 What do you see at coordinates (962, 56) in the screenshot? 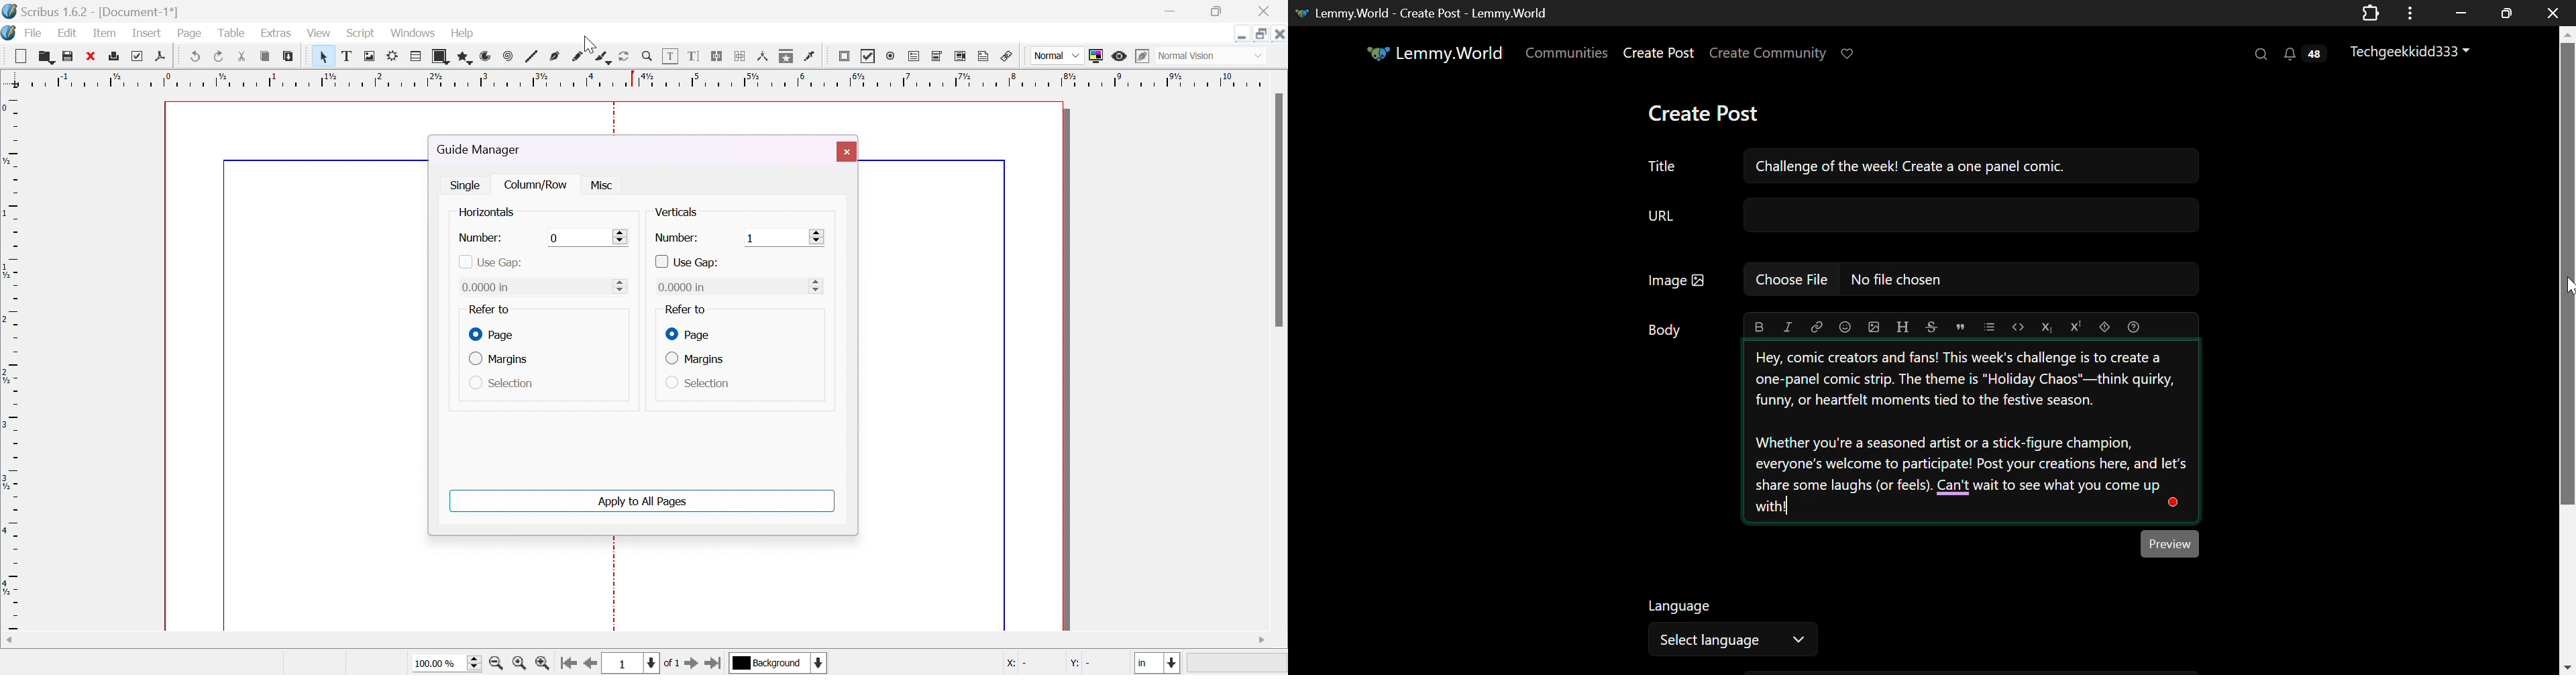
I see `PDF list box` at bounding box center [962, 56].